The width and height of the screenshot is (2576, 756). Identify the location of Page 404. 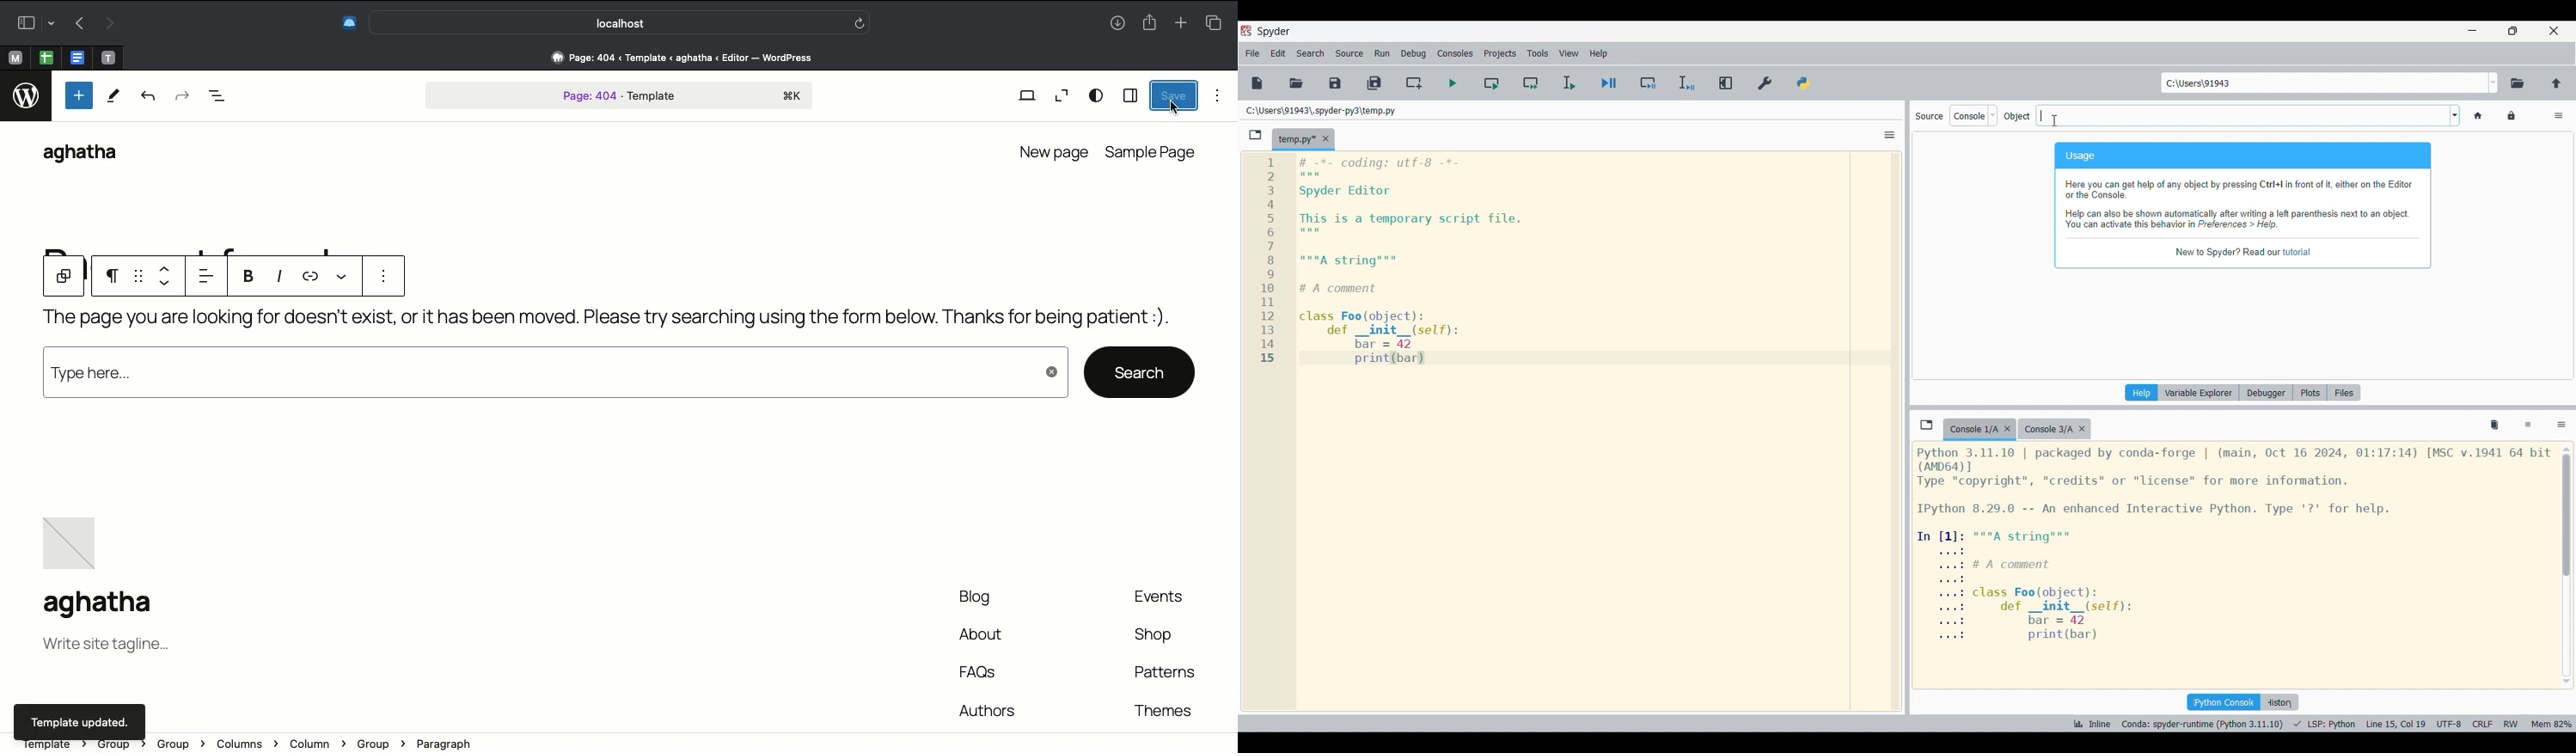
(620, 97).